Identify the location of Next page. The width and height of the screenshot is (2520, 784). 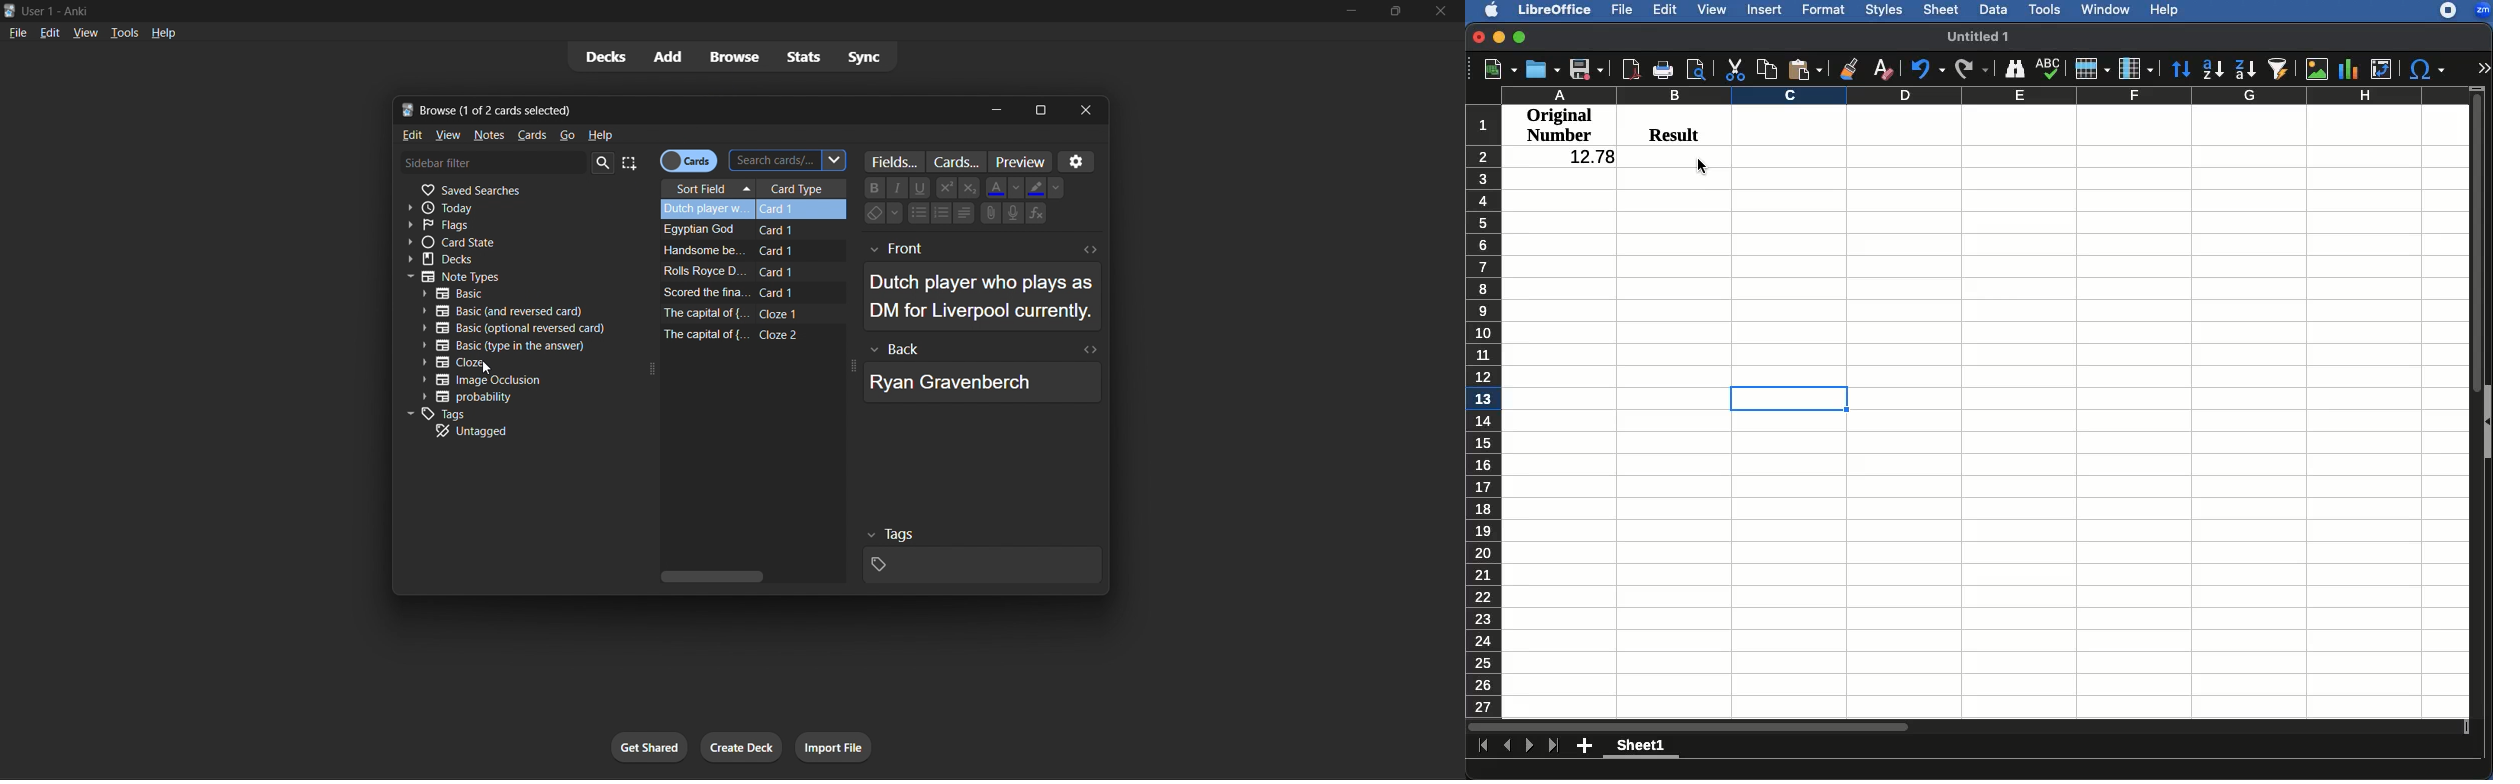
(1530, 746).